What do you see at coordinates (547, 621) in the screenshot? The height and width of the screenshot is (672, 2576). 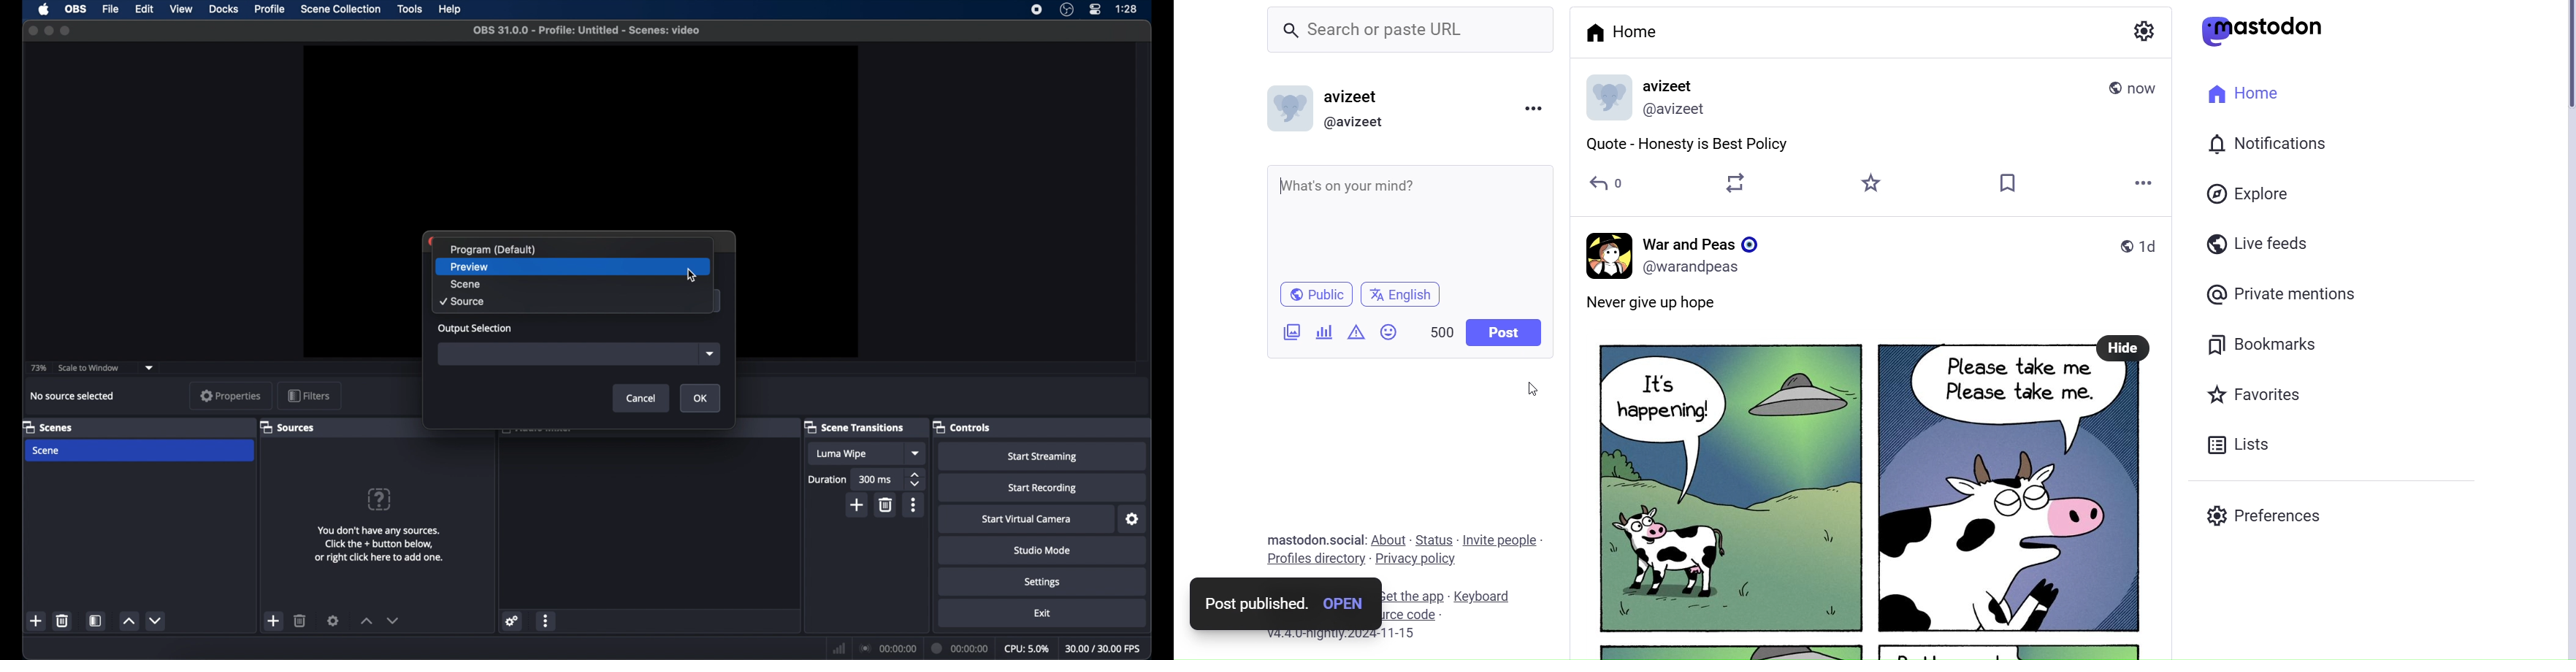 I see `more options` at bounding box center [547, 621].